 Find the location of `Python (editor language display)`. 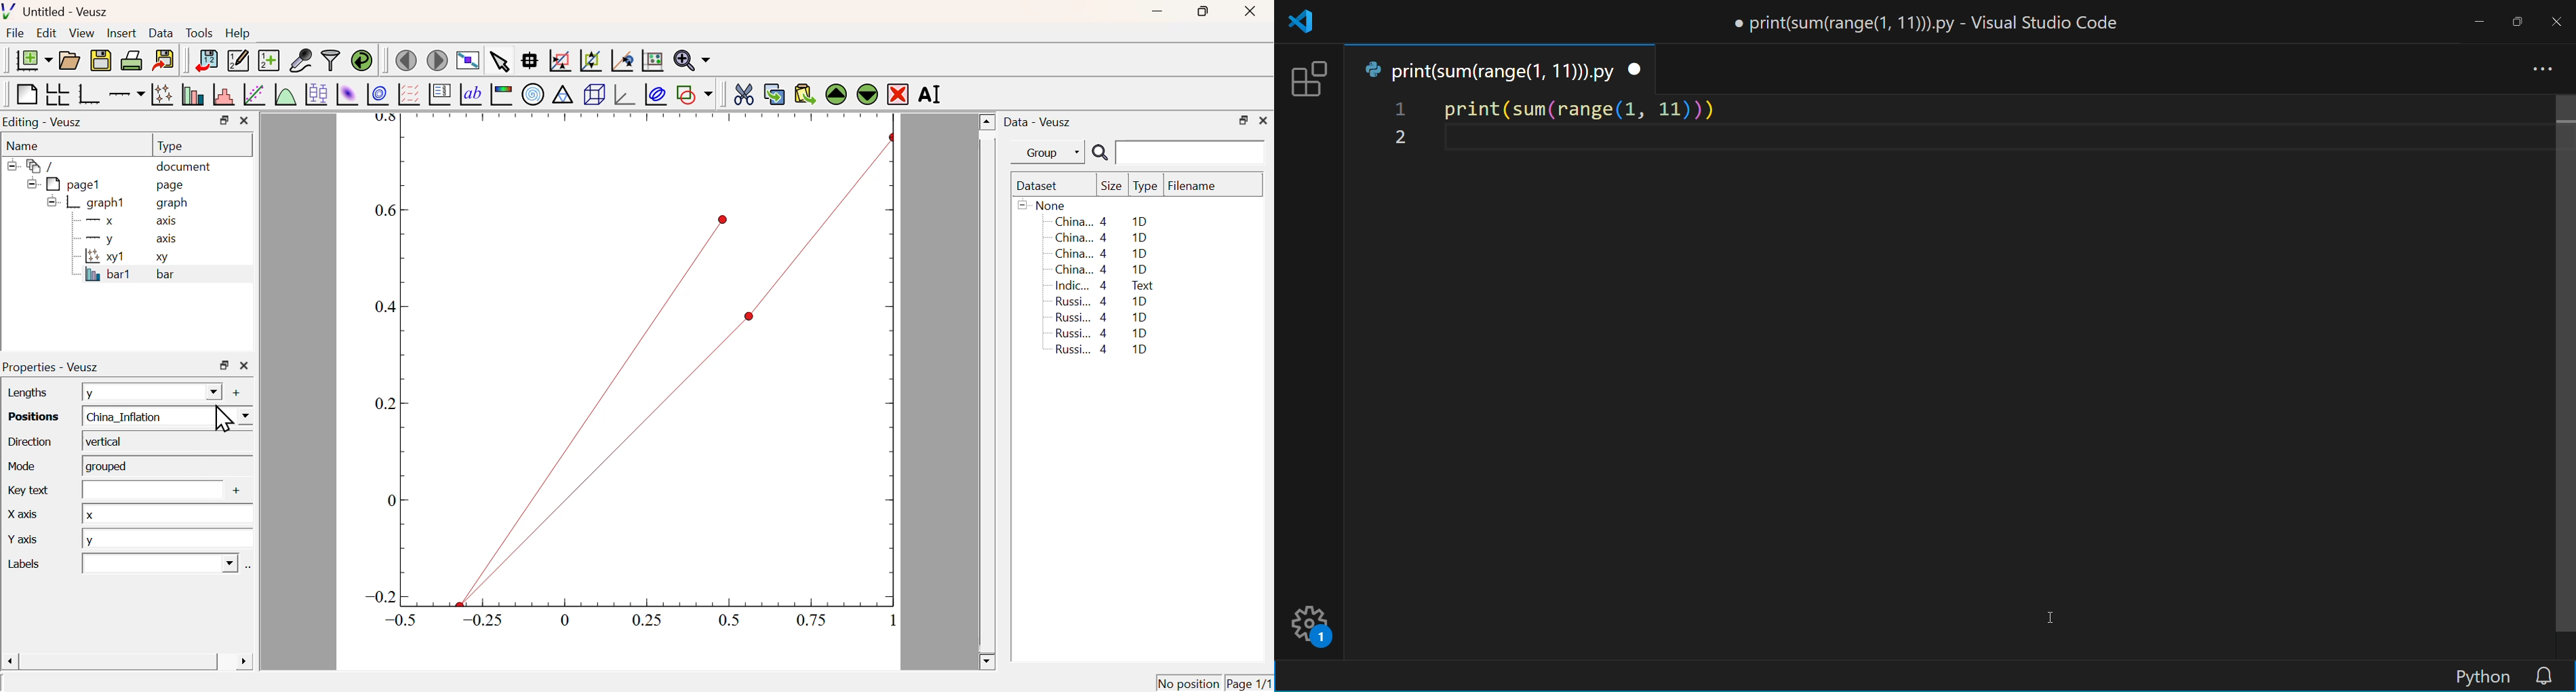

Python (editor language display) is located at coordinates (2481, 675).